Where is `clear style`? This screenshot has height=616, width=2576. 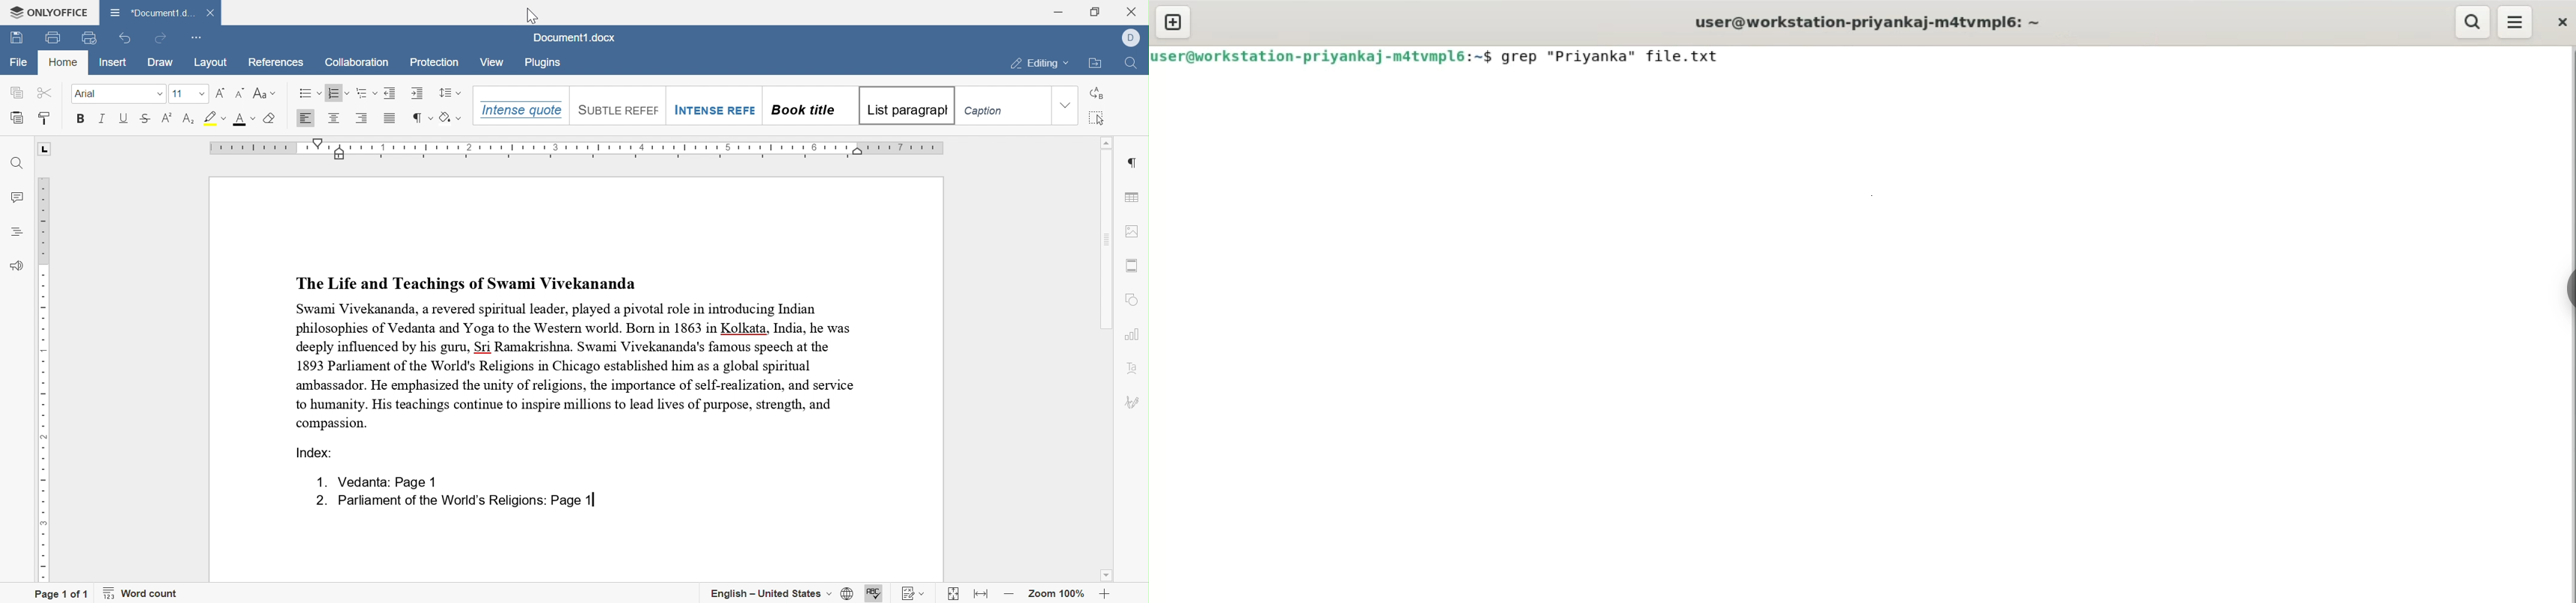 clear style is located at coordinates (270, 117).